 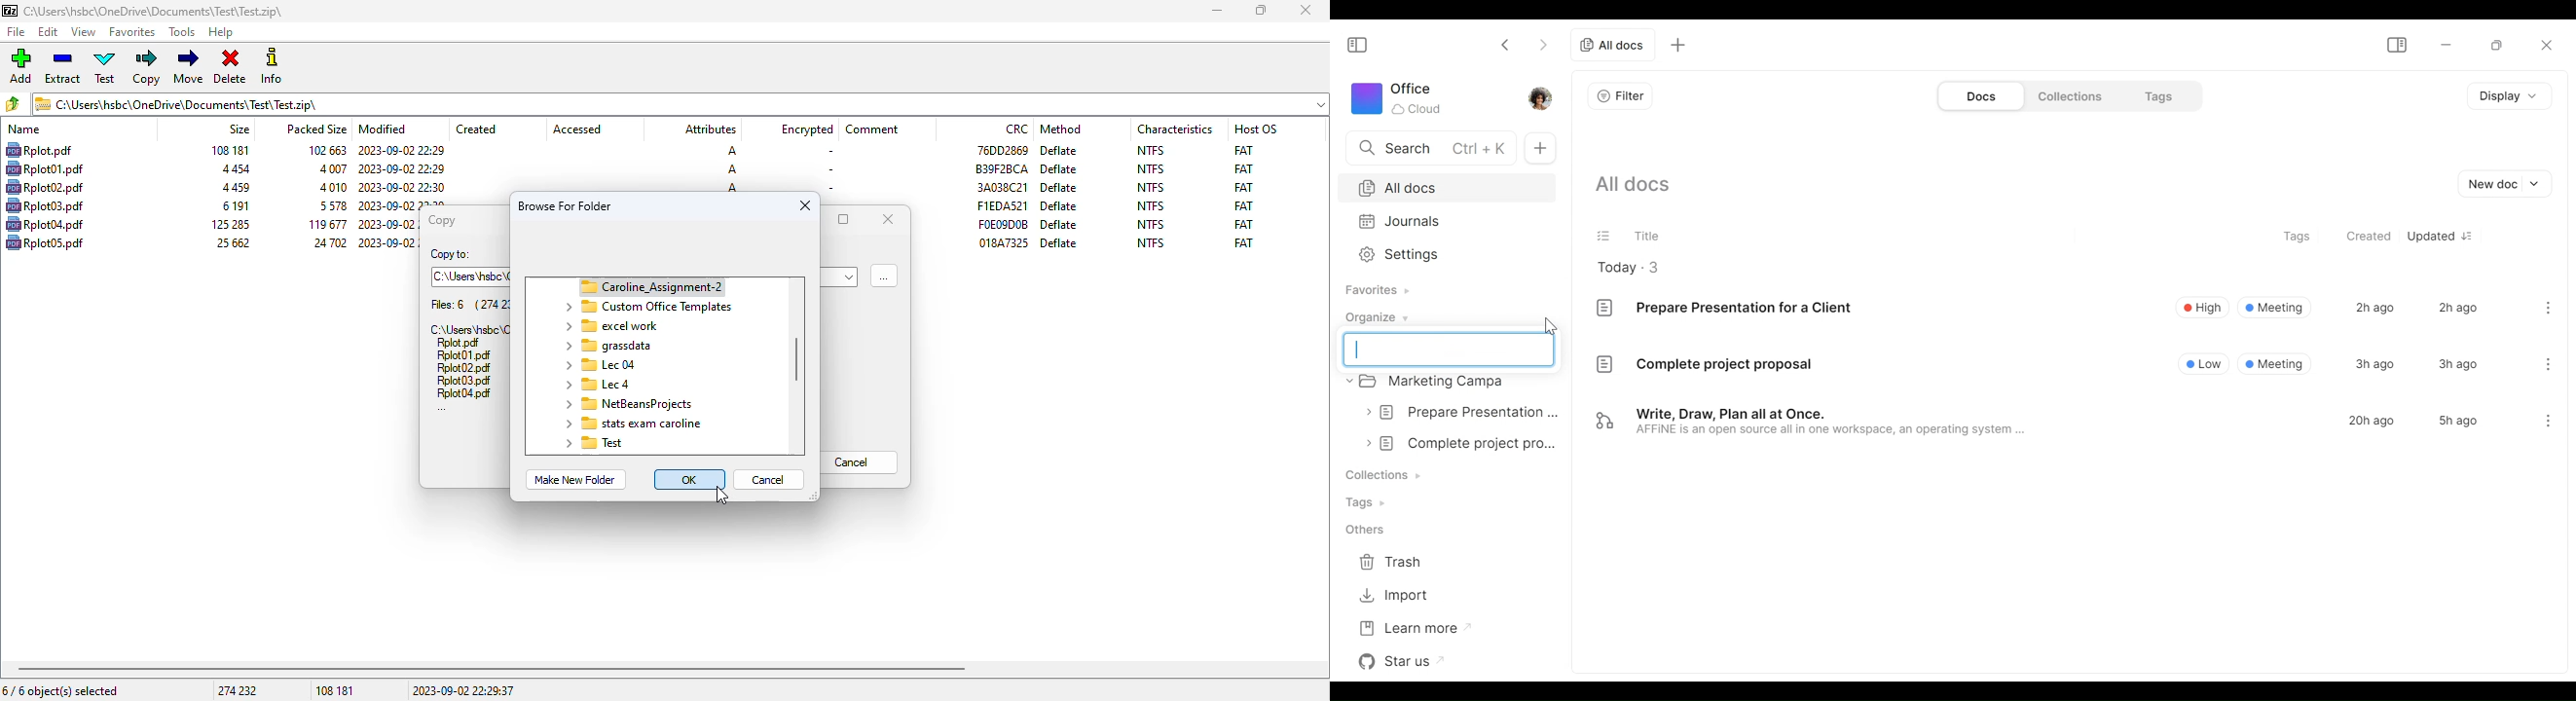 What do you see at coordinates (829, 169) in the screenshot?
I see `-` at bounding box center [829, 169].